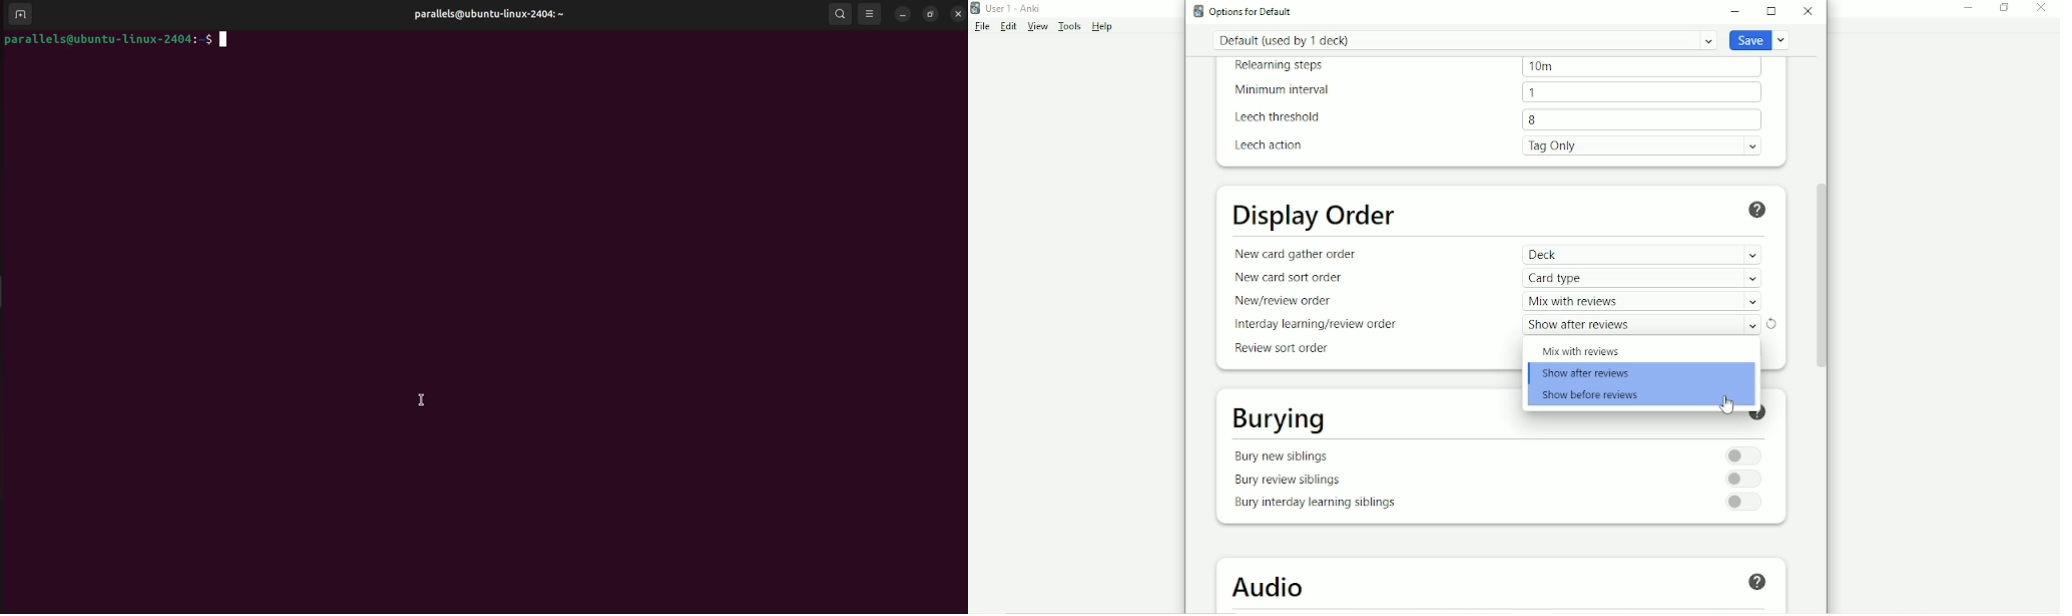 The height and width of the screenshot is (616, 2072). What do you see at coordinates (1773, 324) in the screenshot?
I see `Refresh` at bounding box center [1773, 324].